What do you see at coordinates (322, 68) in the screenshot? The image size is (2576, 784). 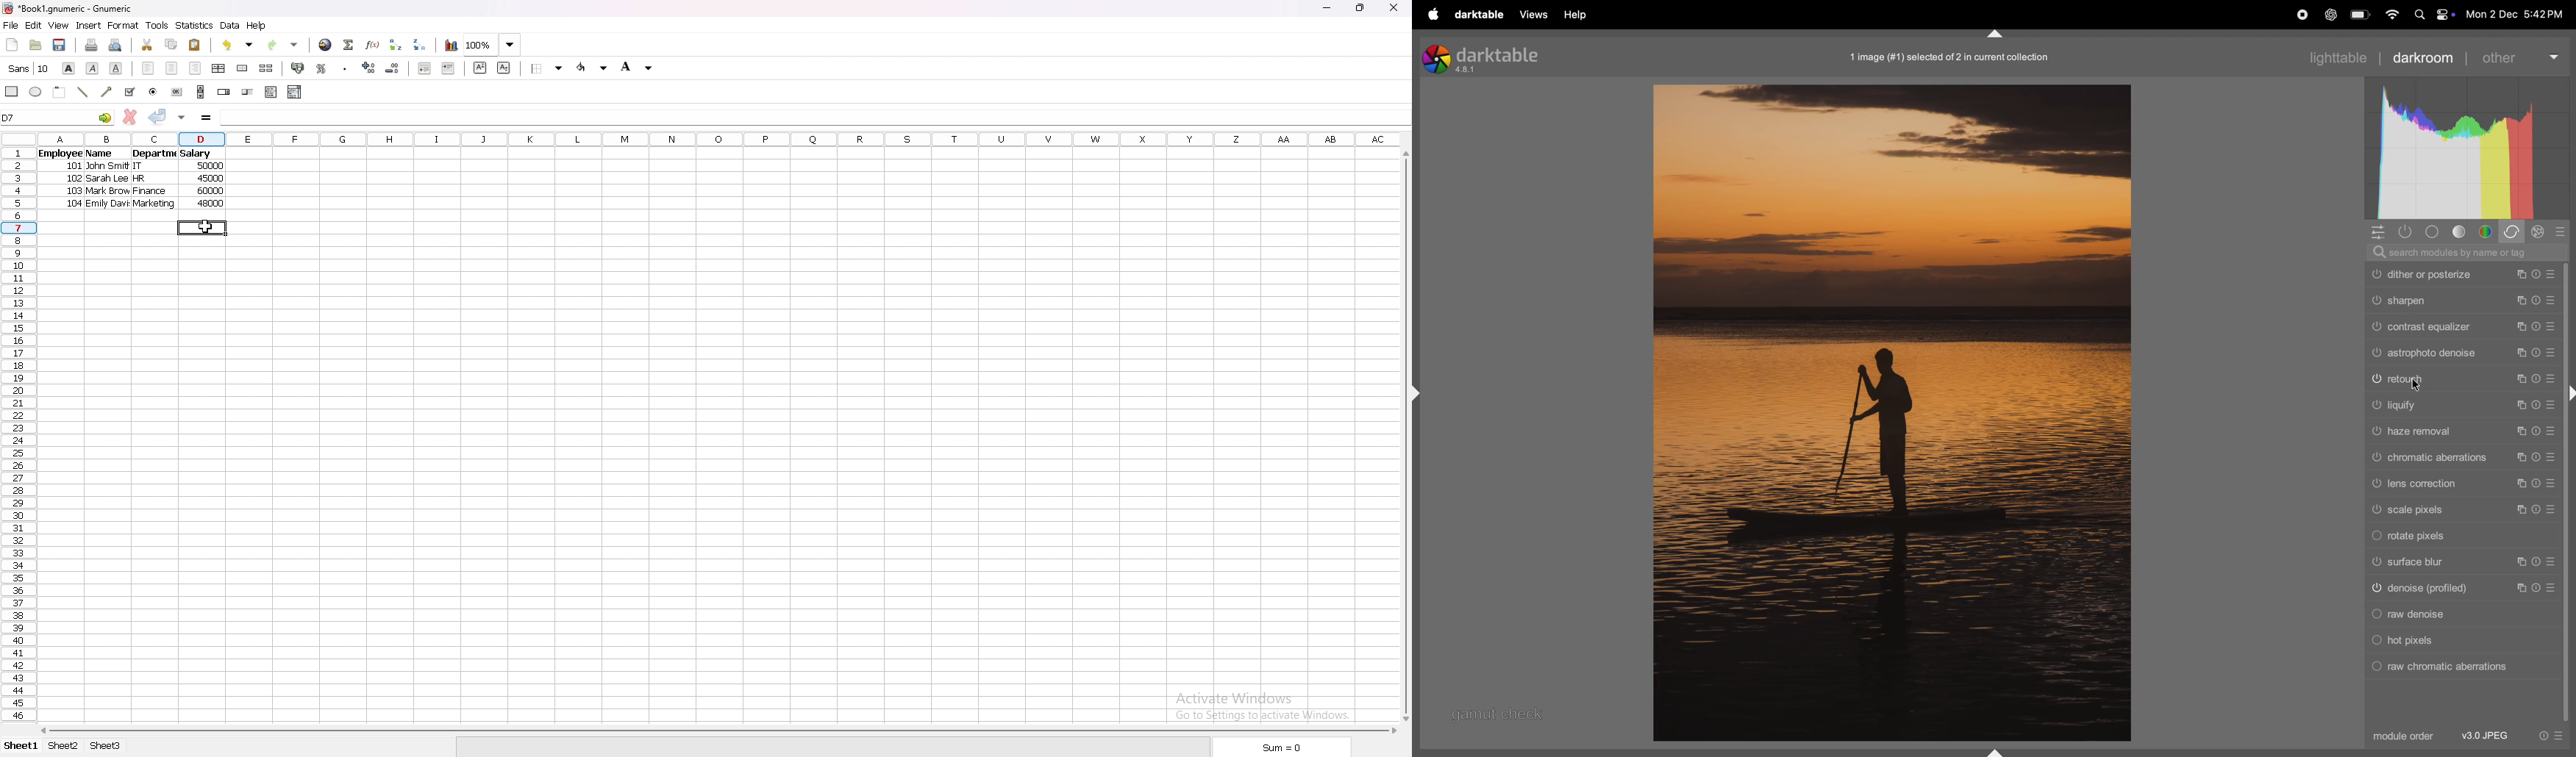 I see `percentage` at bounding box center [322, 68].